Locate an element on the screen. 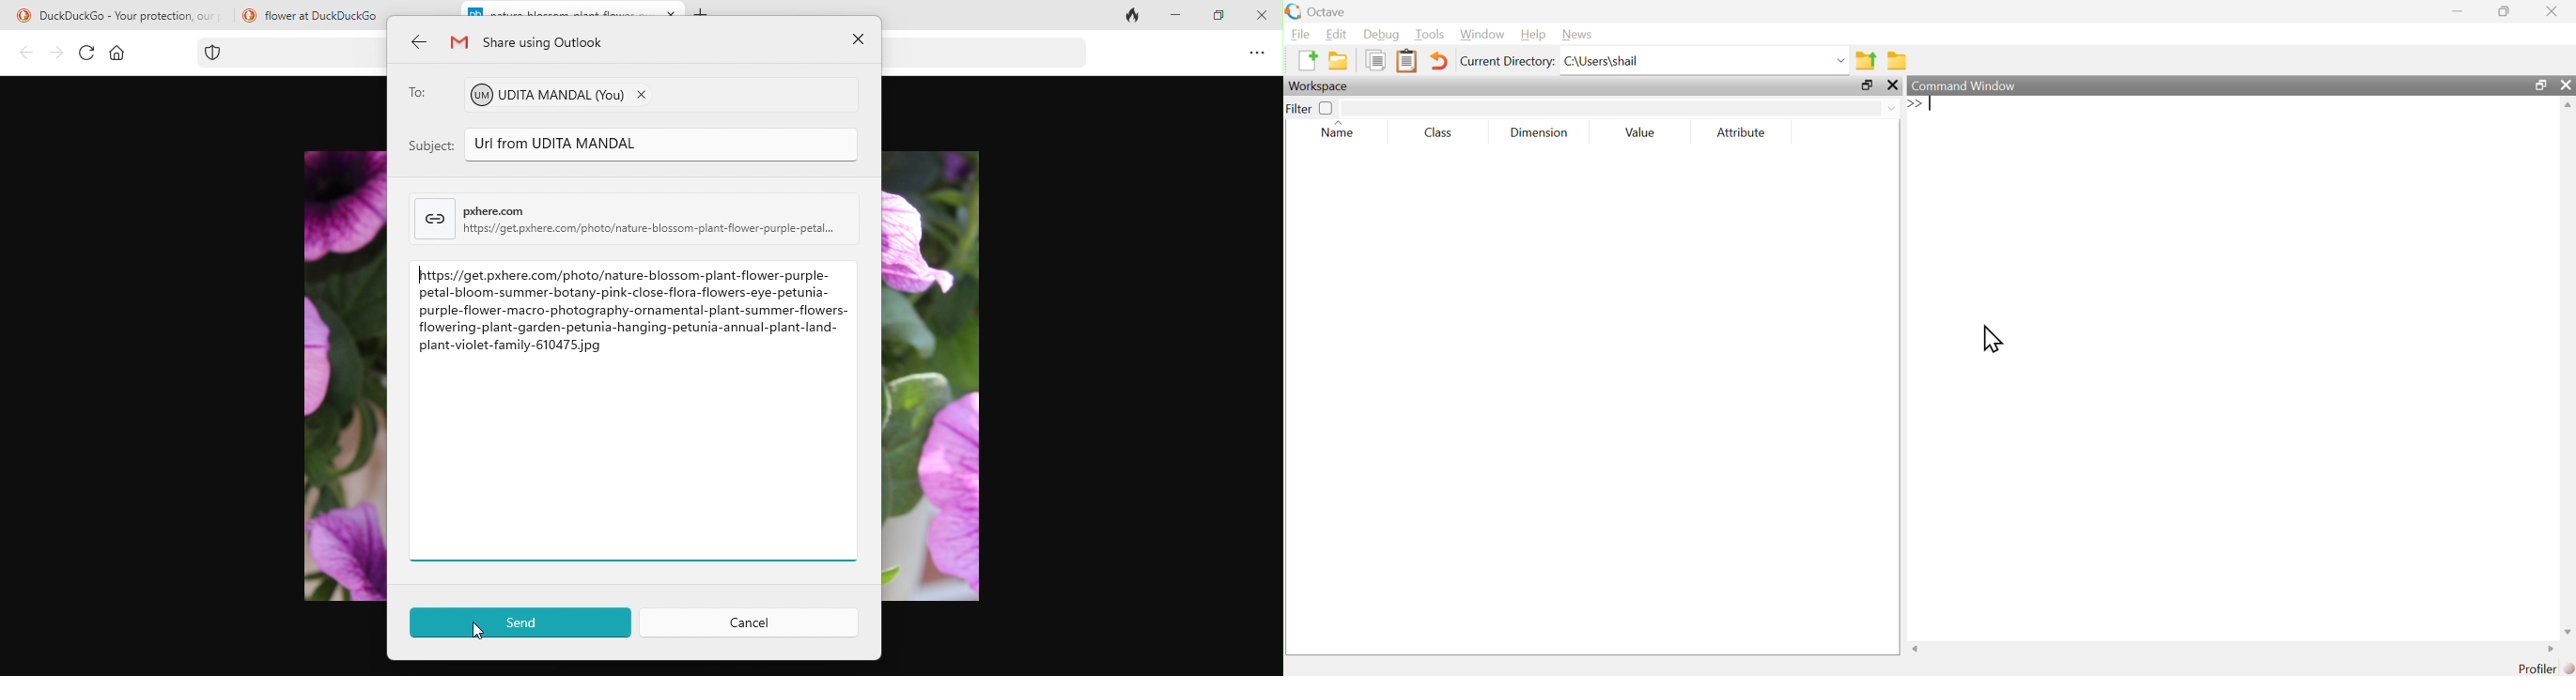 This screenshot has width=2576, height=700. close is located at coordinates (1257, 14).